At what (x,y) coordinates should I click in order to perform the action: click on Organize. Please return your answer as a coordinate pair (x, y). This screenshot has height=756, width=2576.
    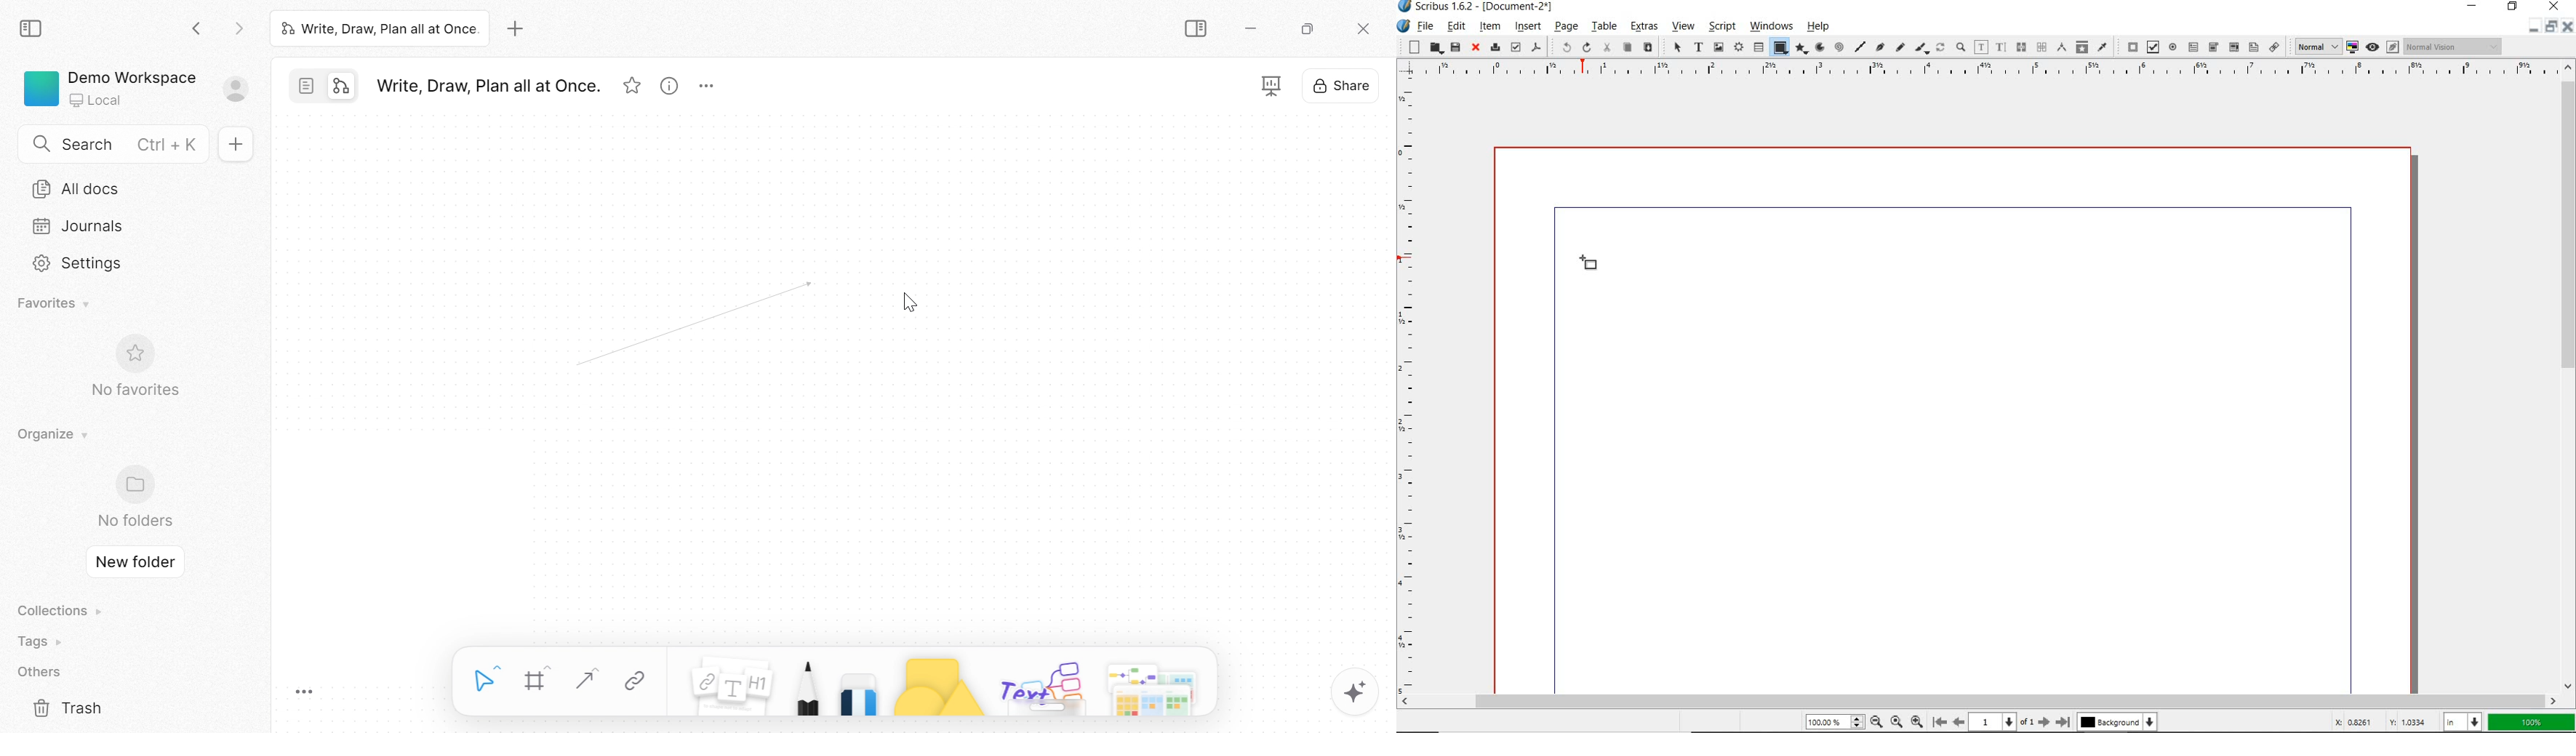
    Looking at the image, I should click on (49, 434).